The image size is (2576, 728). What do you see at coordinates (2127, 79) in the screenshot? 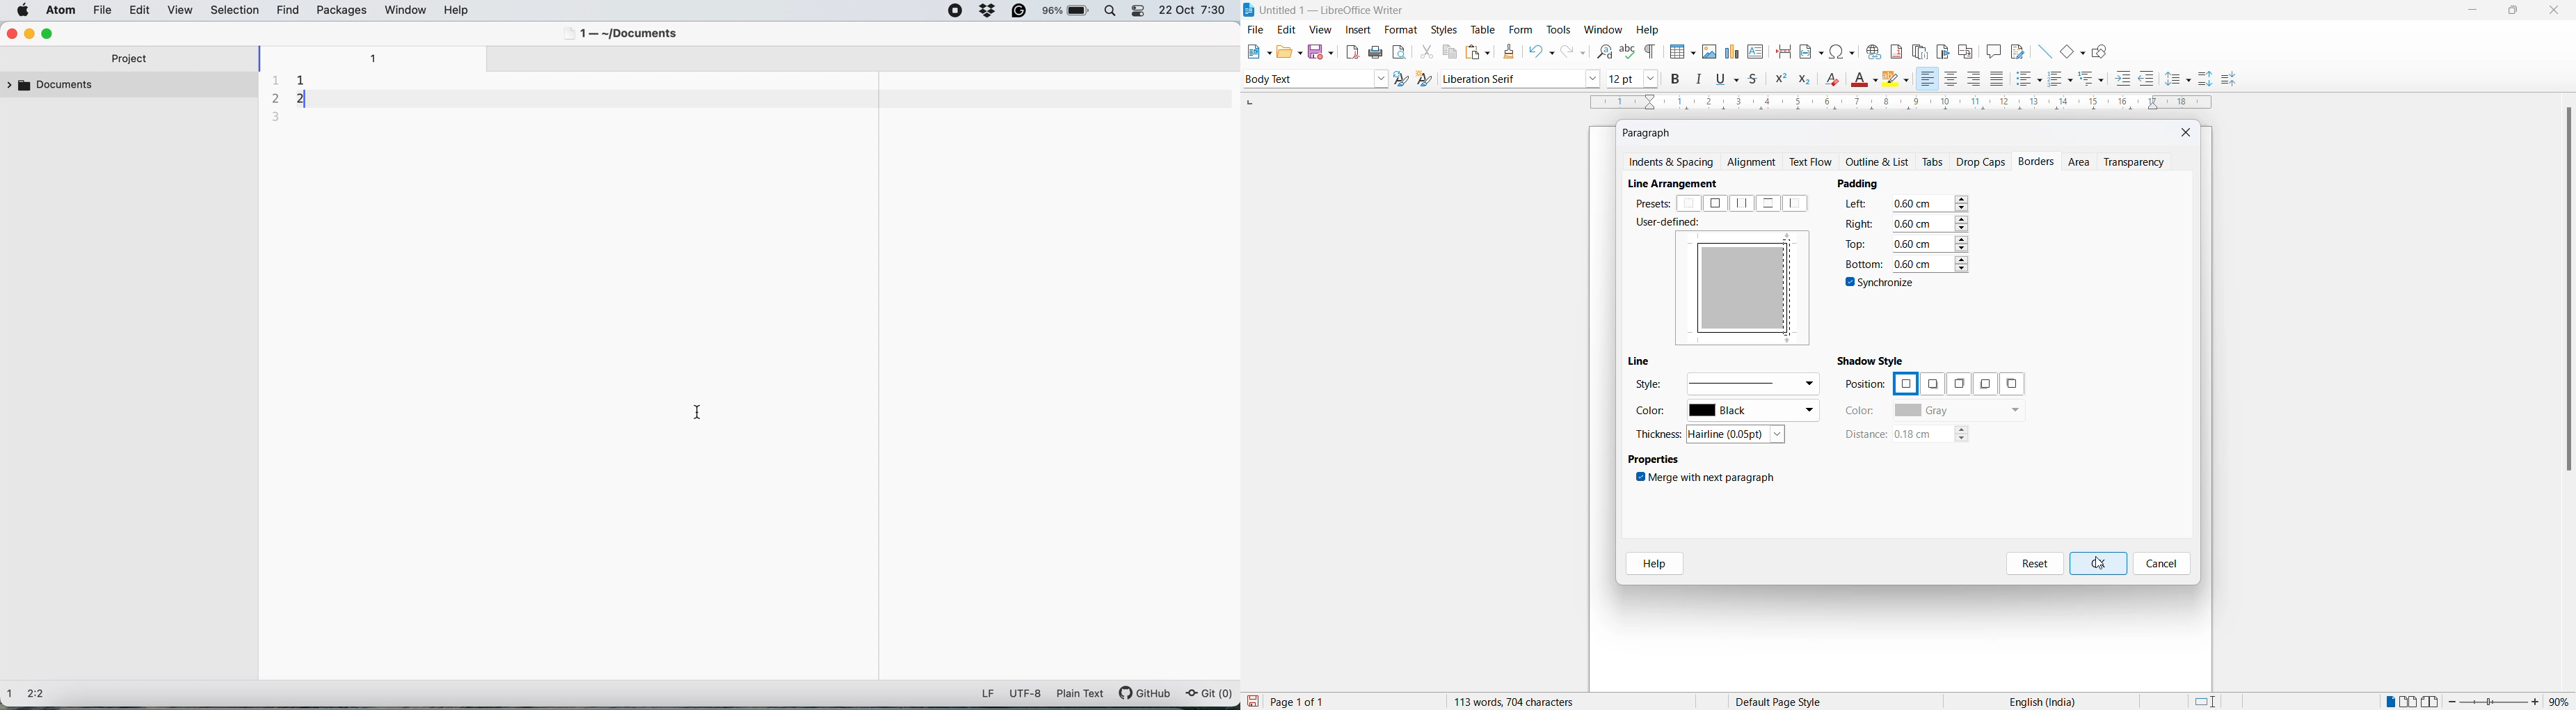
I see `increase indent` at bounding box center [2127, 79].